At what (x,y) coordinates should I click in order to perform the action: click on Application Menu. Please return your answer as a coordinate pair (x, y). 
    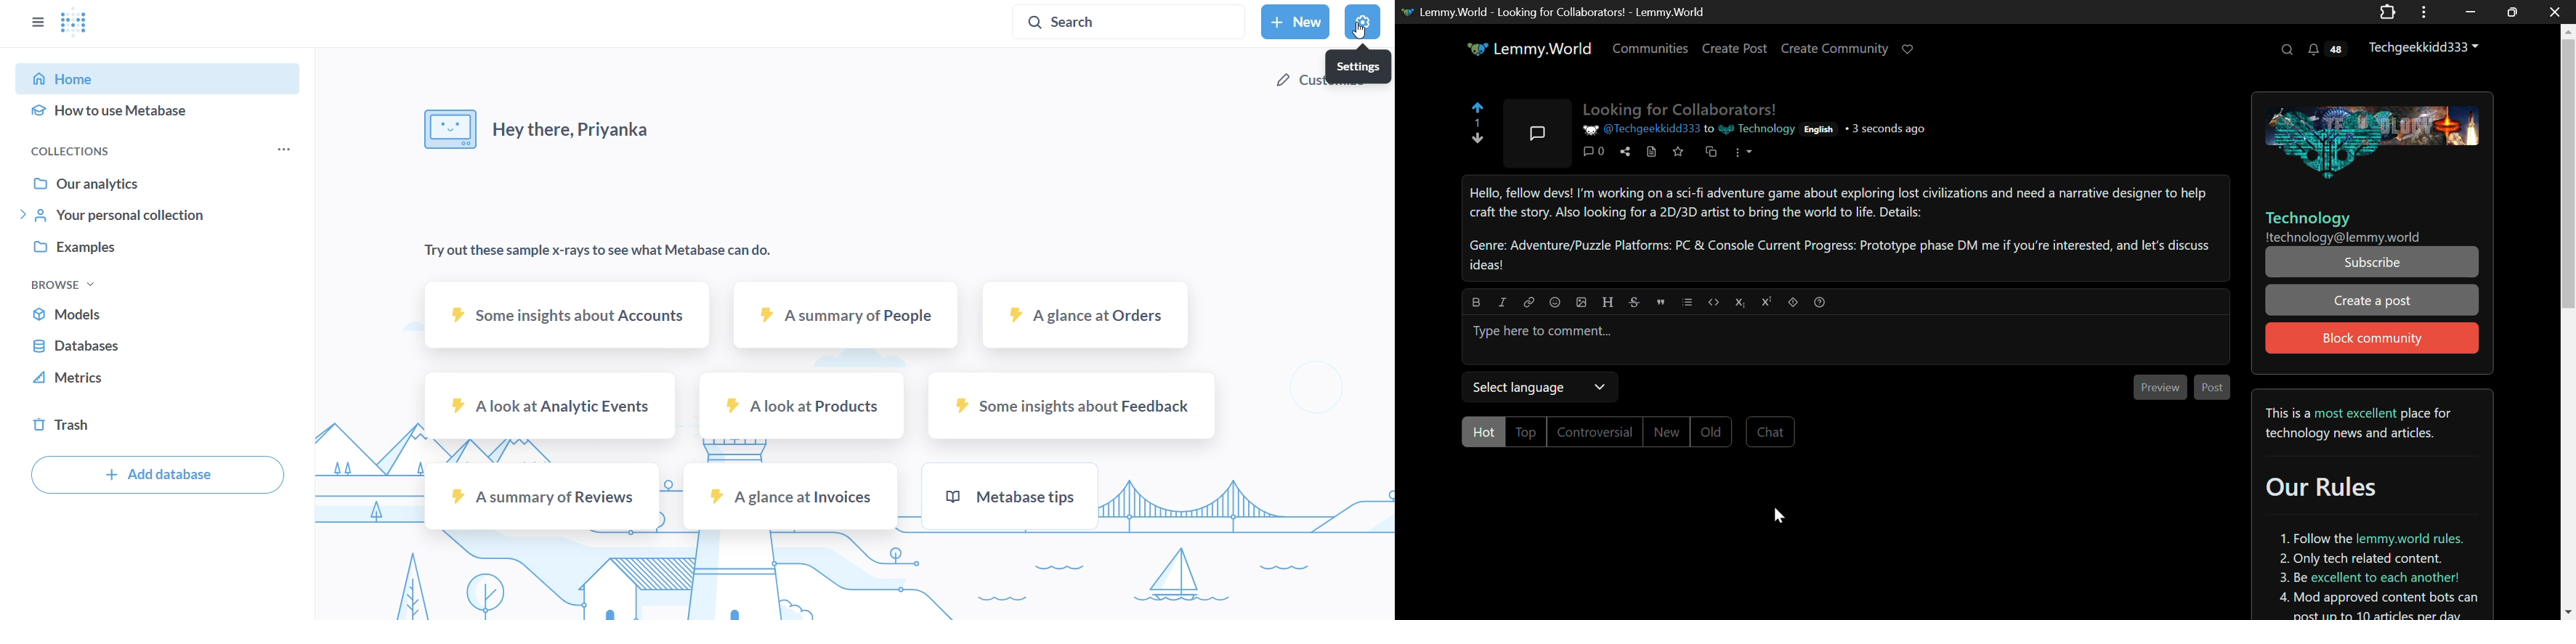
    Looking at the image, I should click on (2426, 12).